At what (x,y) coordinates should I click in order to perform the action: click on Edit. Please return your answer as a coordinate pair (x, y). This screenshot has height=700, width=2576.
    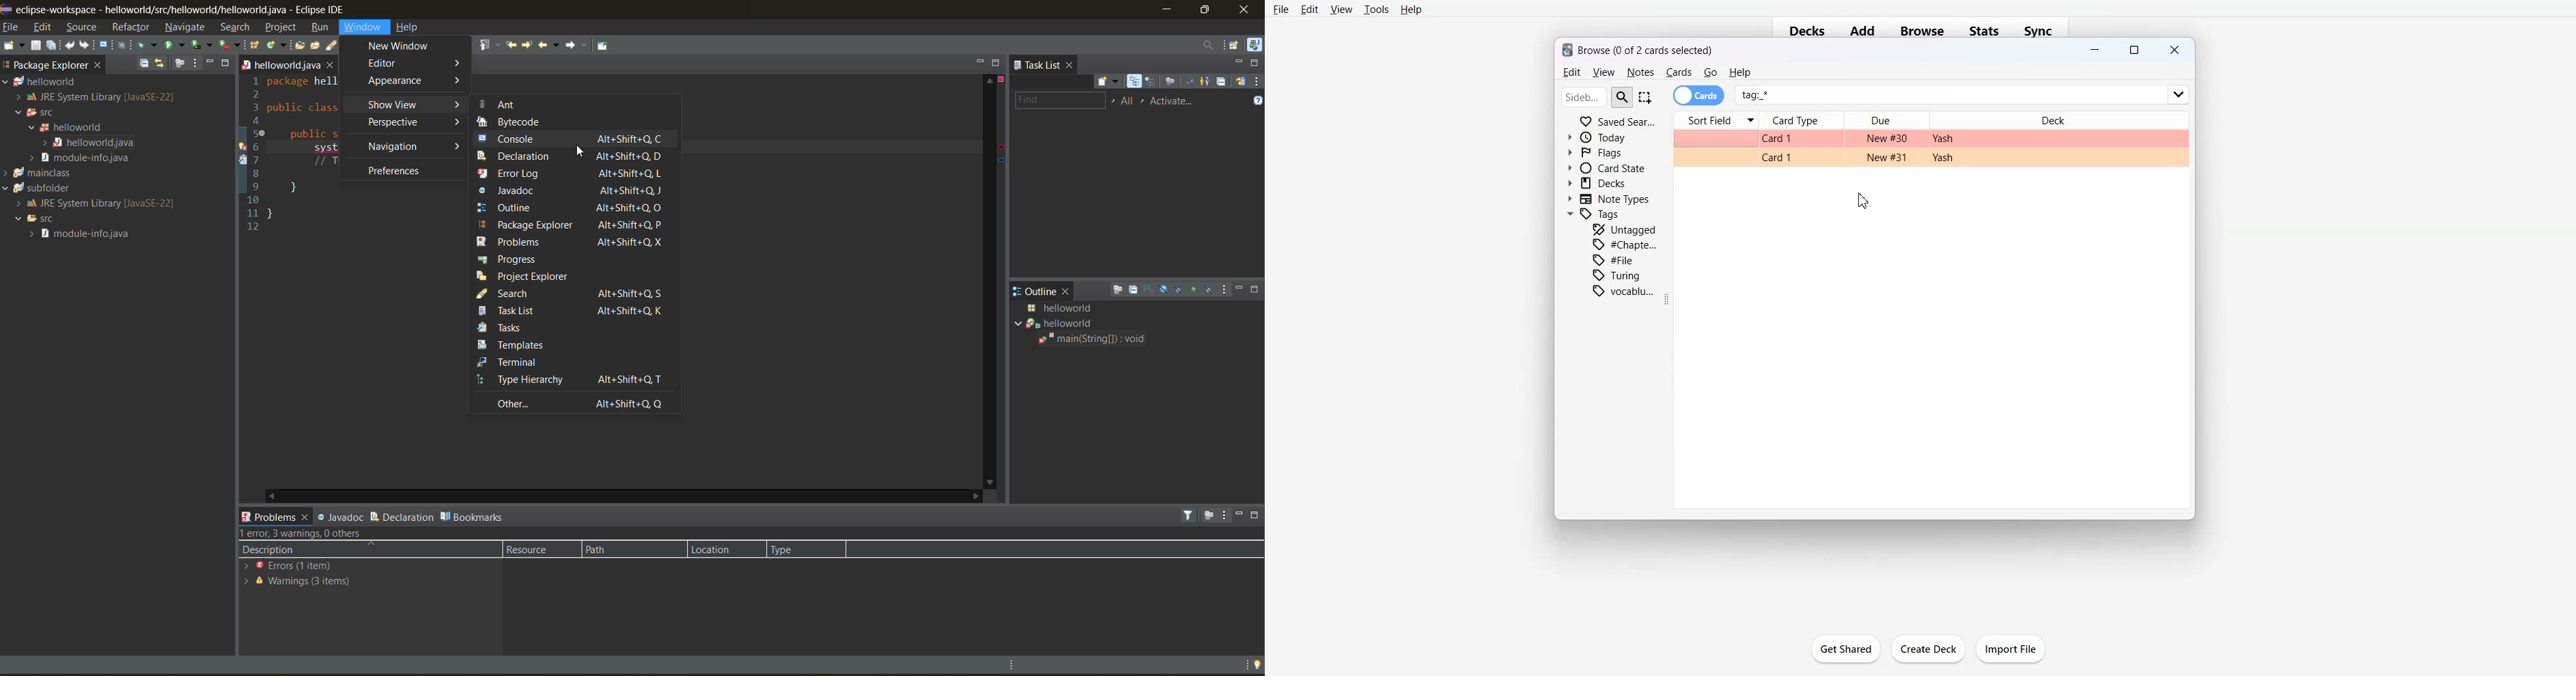
    Looking at the image, I should click on (1310, 9).